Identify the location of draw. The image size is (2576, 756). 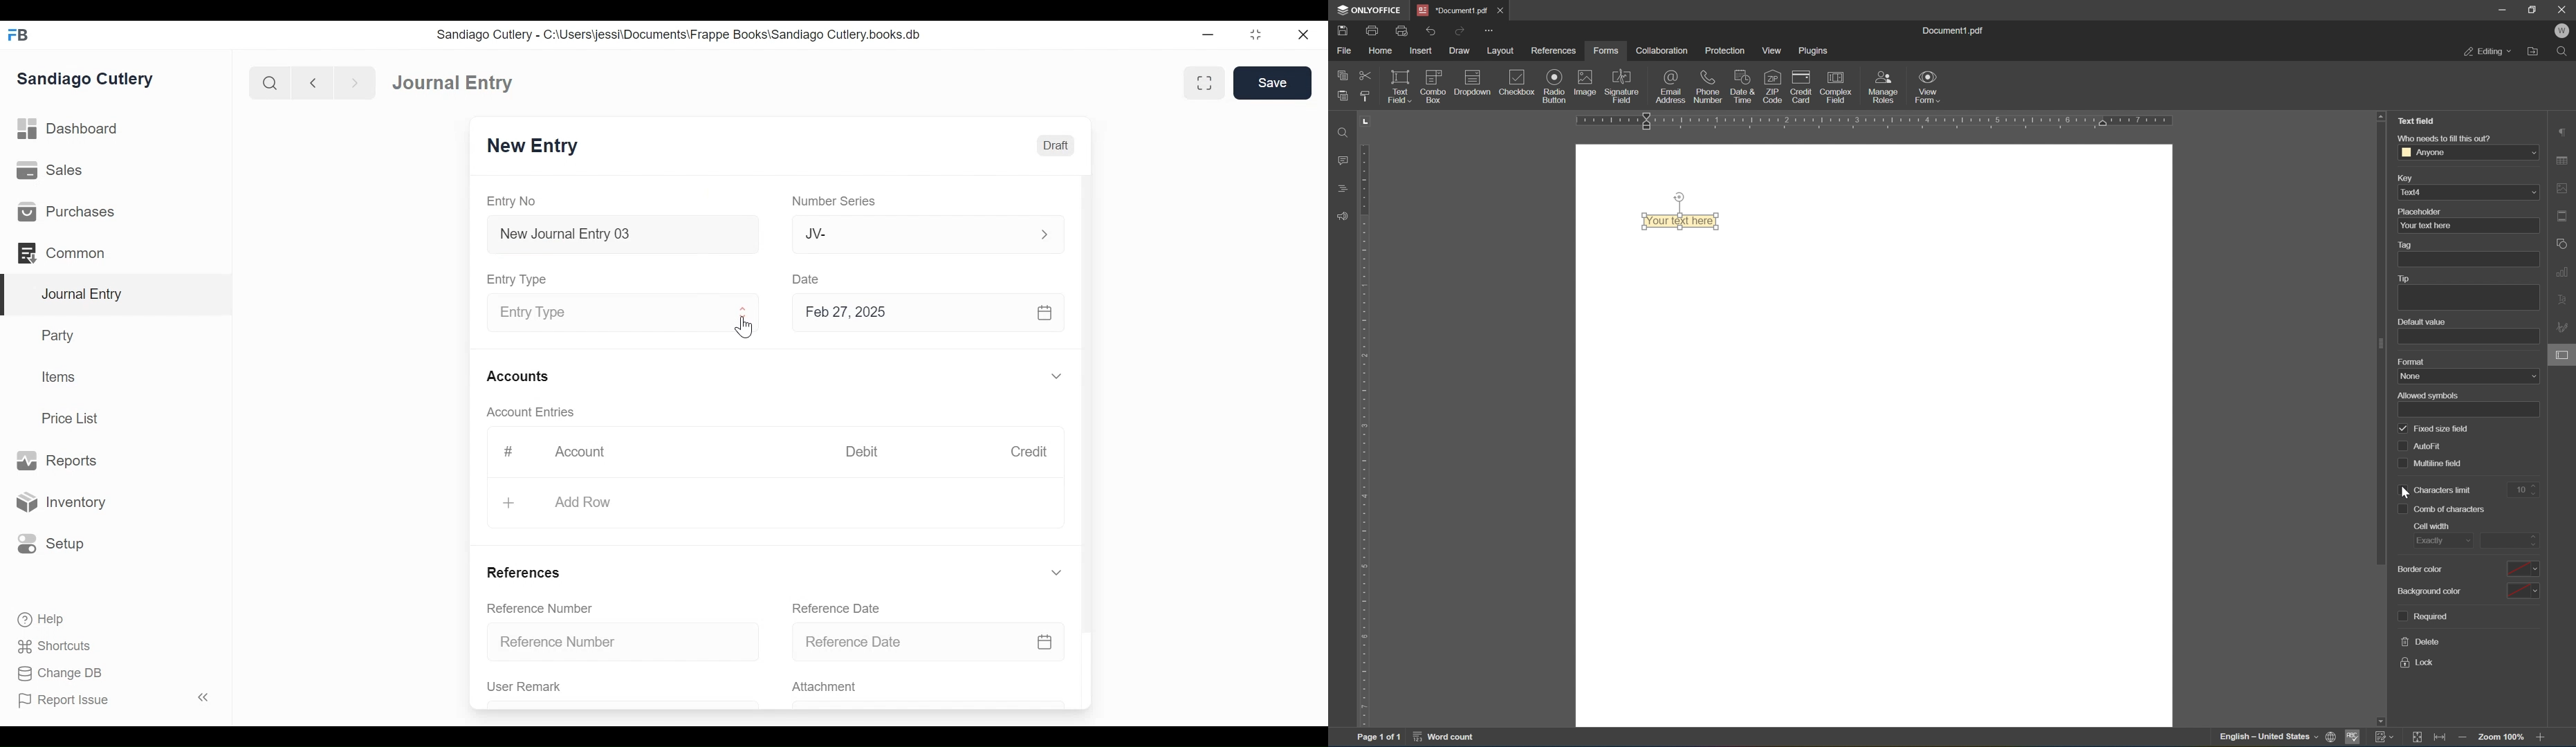
(1460, 50).